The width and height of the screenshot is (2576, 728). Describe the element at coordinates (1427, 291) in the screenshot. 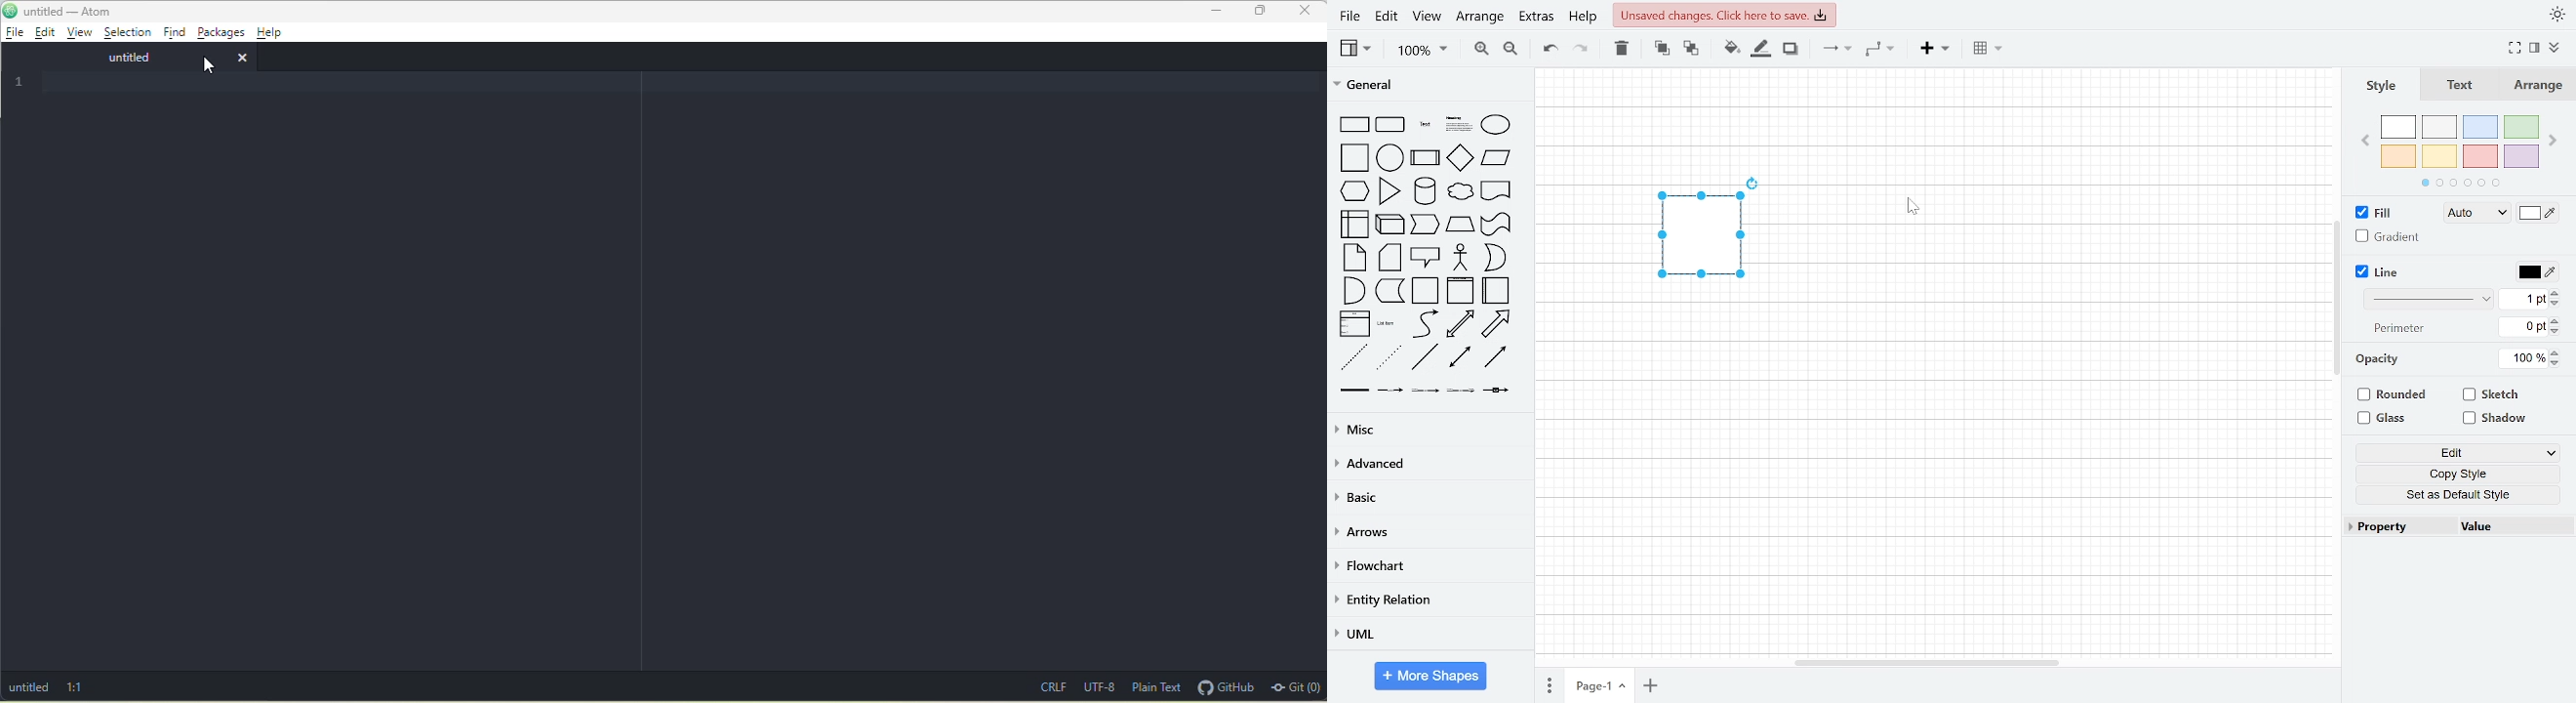

I see `container` at that location.